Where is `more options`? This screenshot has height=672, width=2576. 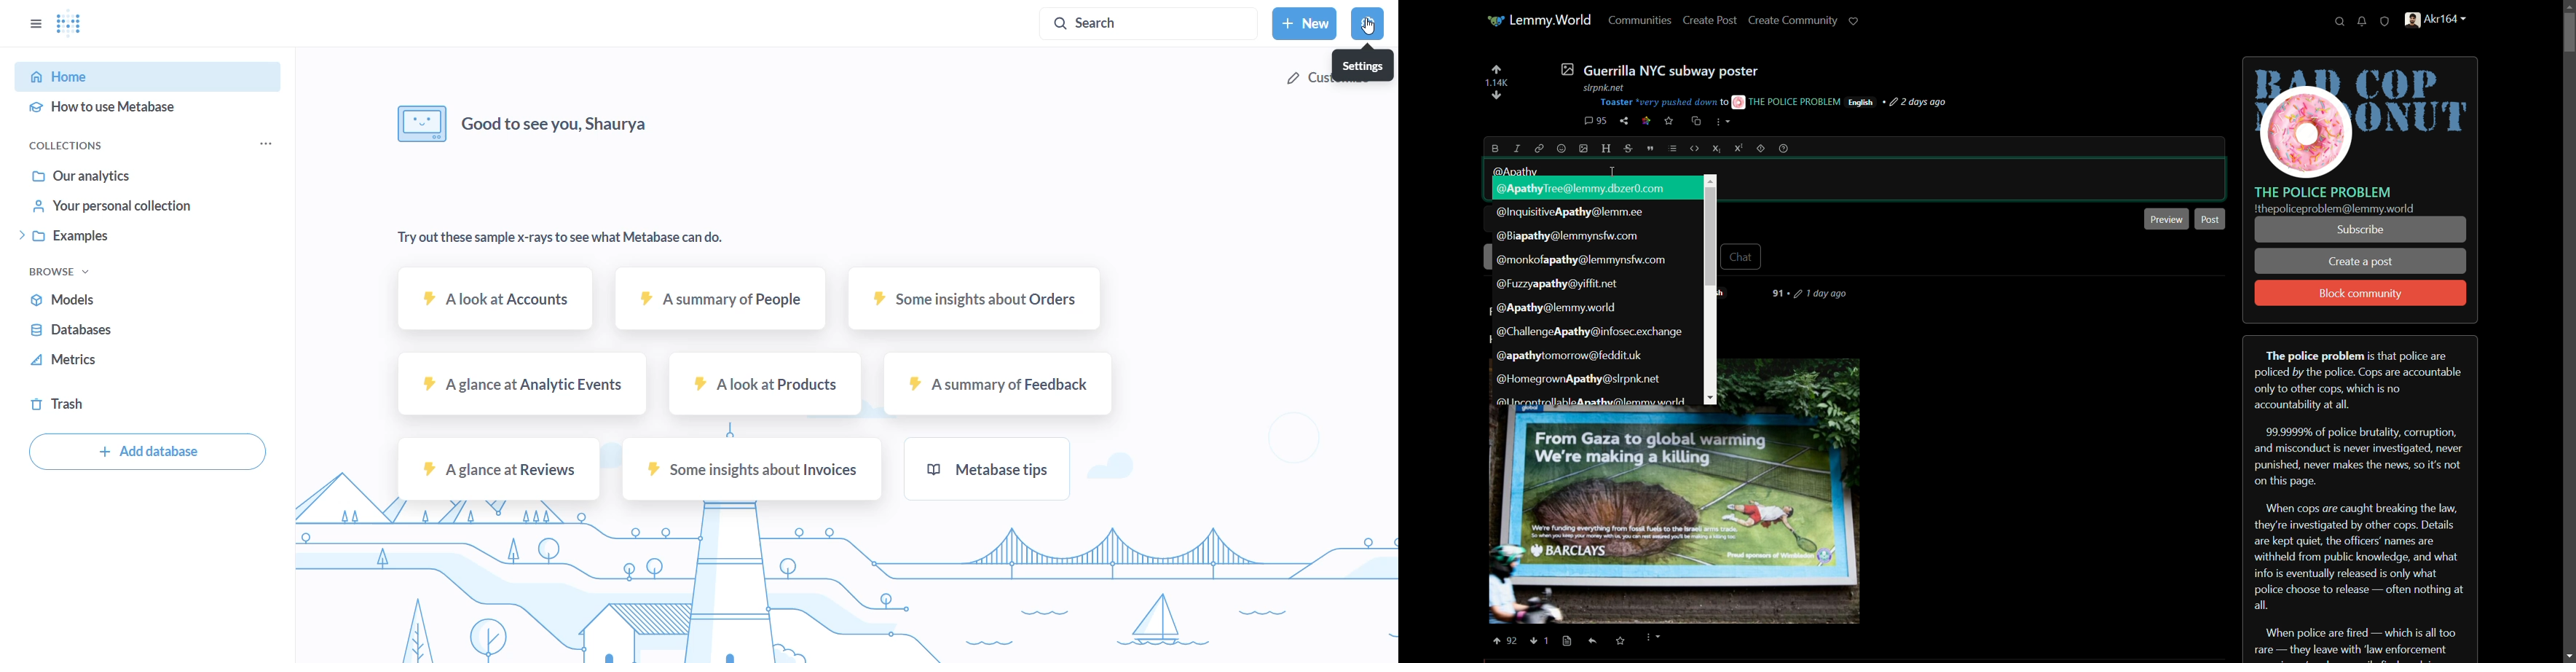 more options is located at coordinates (1723, 123).